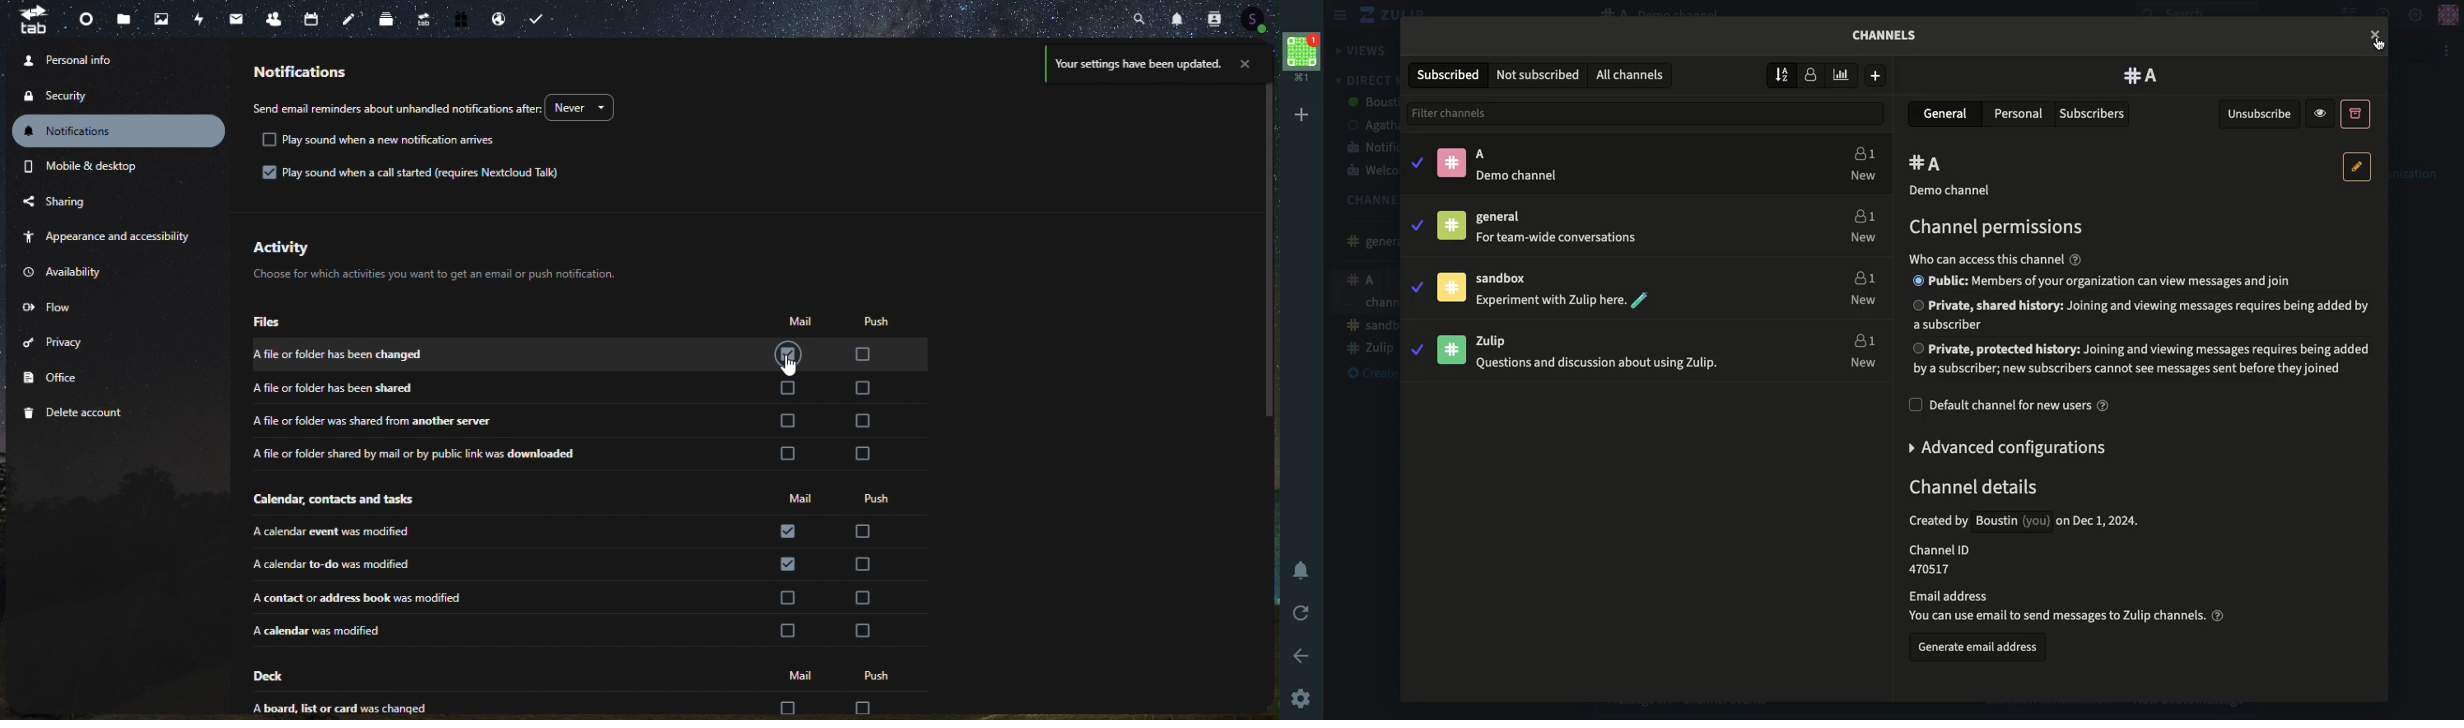 Image resolution: width=2464 pixels, height=728 pixels. What do you see at coordinates (2094, 115) in the screenshot?
I see `Subscribers` at bounding box center [2094, 115].